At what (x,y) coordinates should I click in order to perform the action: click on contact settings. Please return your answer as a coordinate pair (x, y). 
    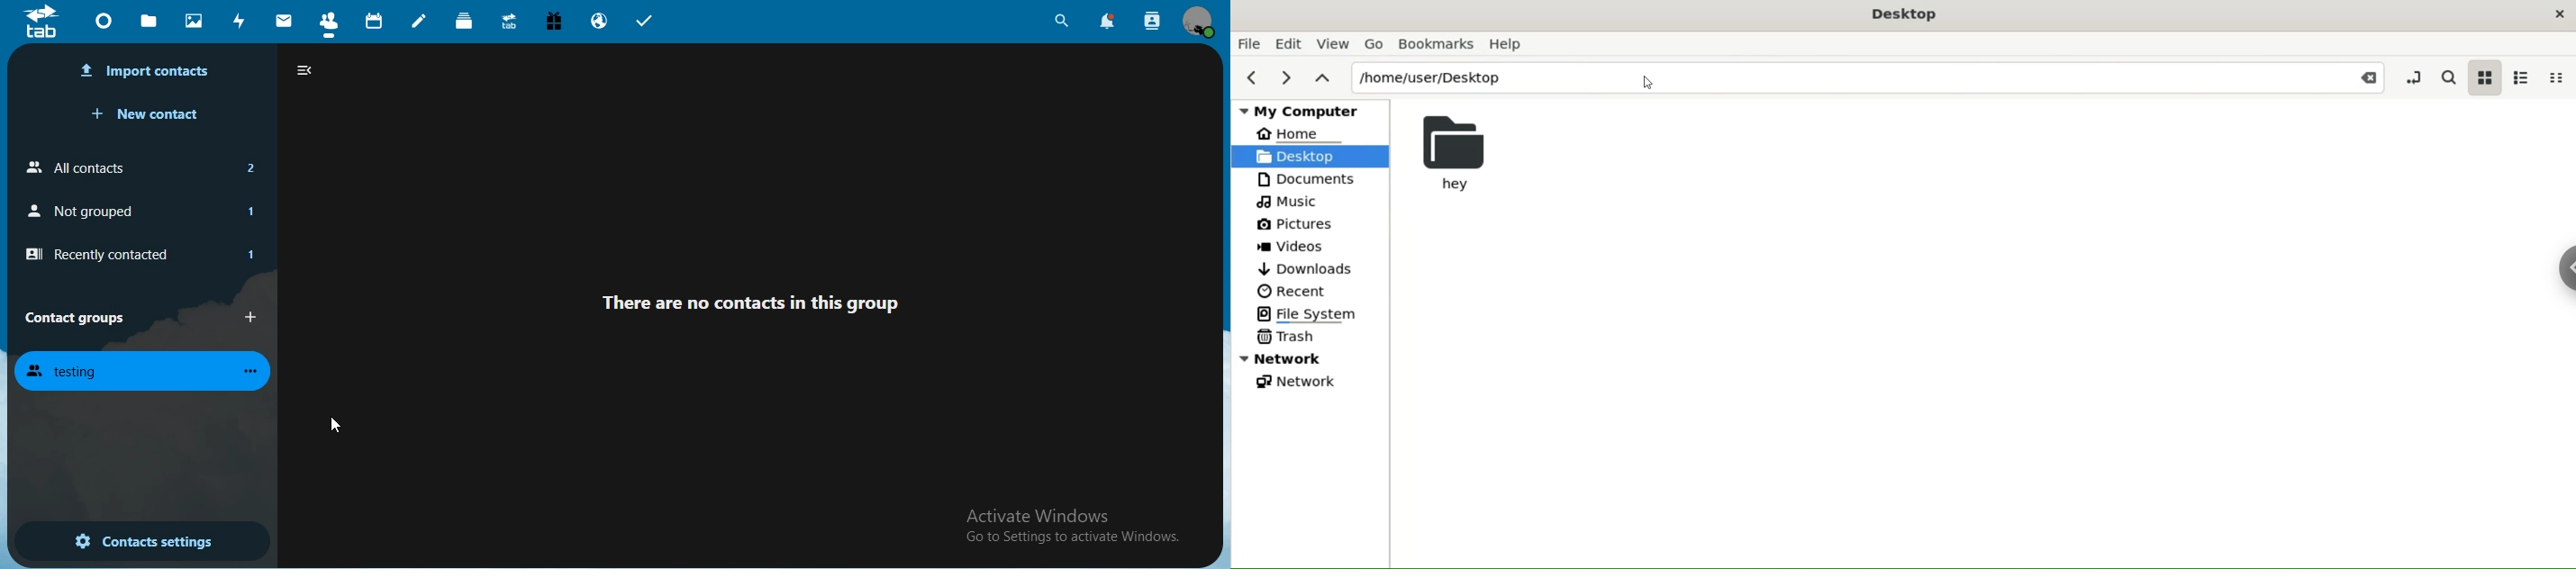
    Looking at the image, I should click on (143, 543).